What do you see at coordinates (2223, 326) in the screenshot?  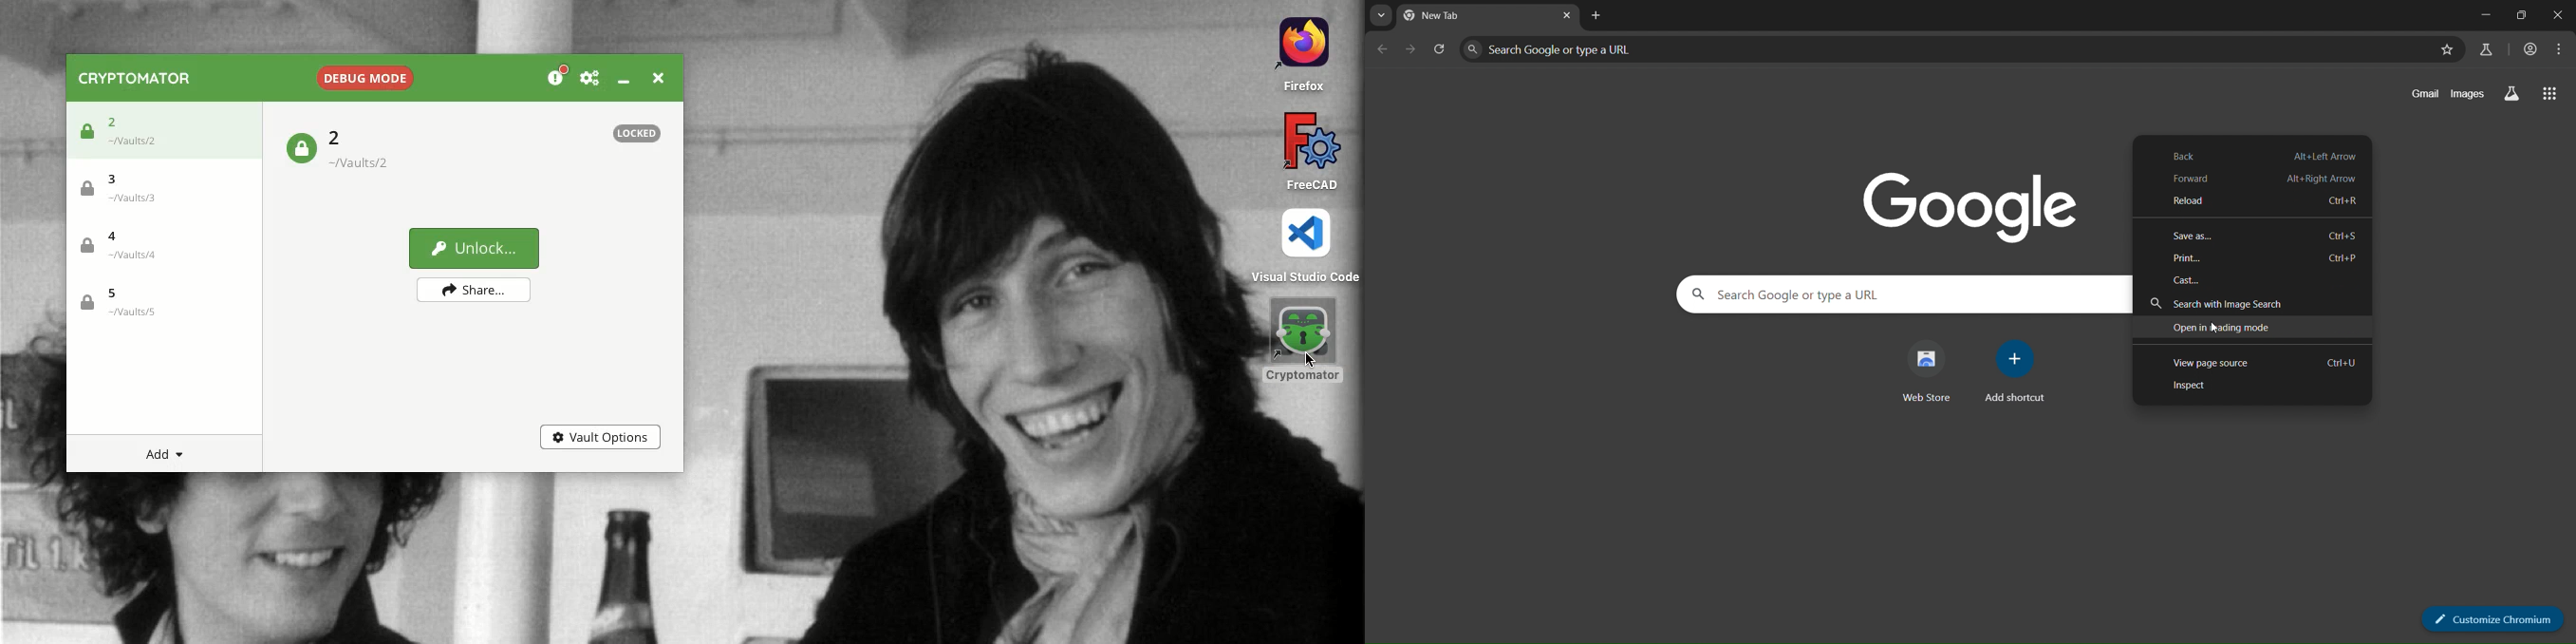 I see `open in reading mode` at bounding box center [2223, 326].